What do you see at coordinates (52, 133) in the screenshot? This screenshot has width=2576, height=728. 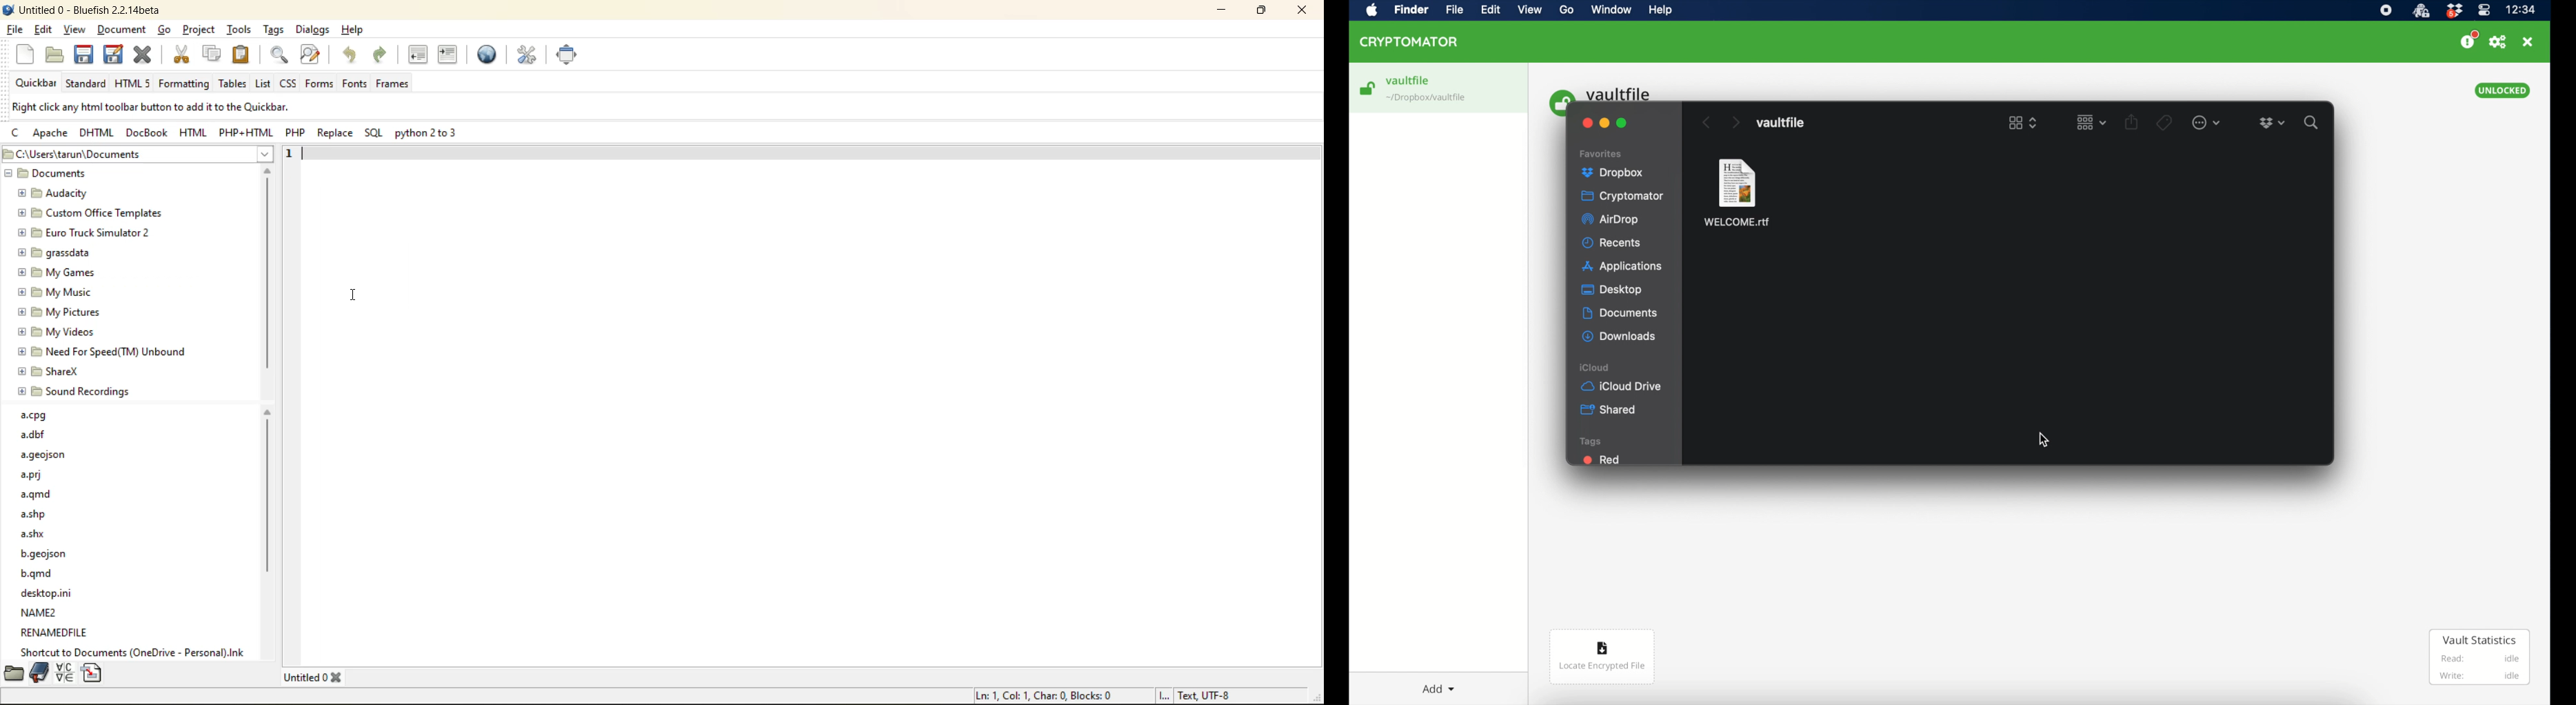 I see `apache` at bounding box center [52, 133].